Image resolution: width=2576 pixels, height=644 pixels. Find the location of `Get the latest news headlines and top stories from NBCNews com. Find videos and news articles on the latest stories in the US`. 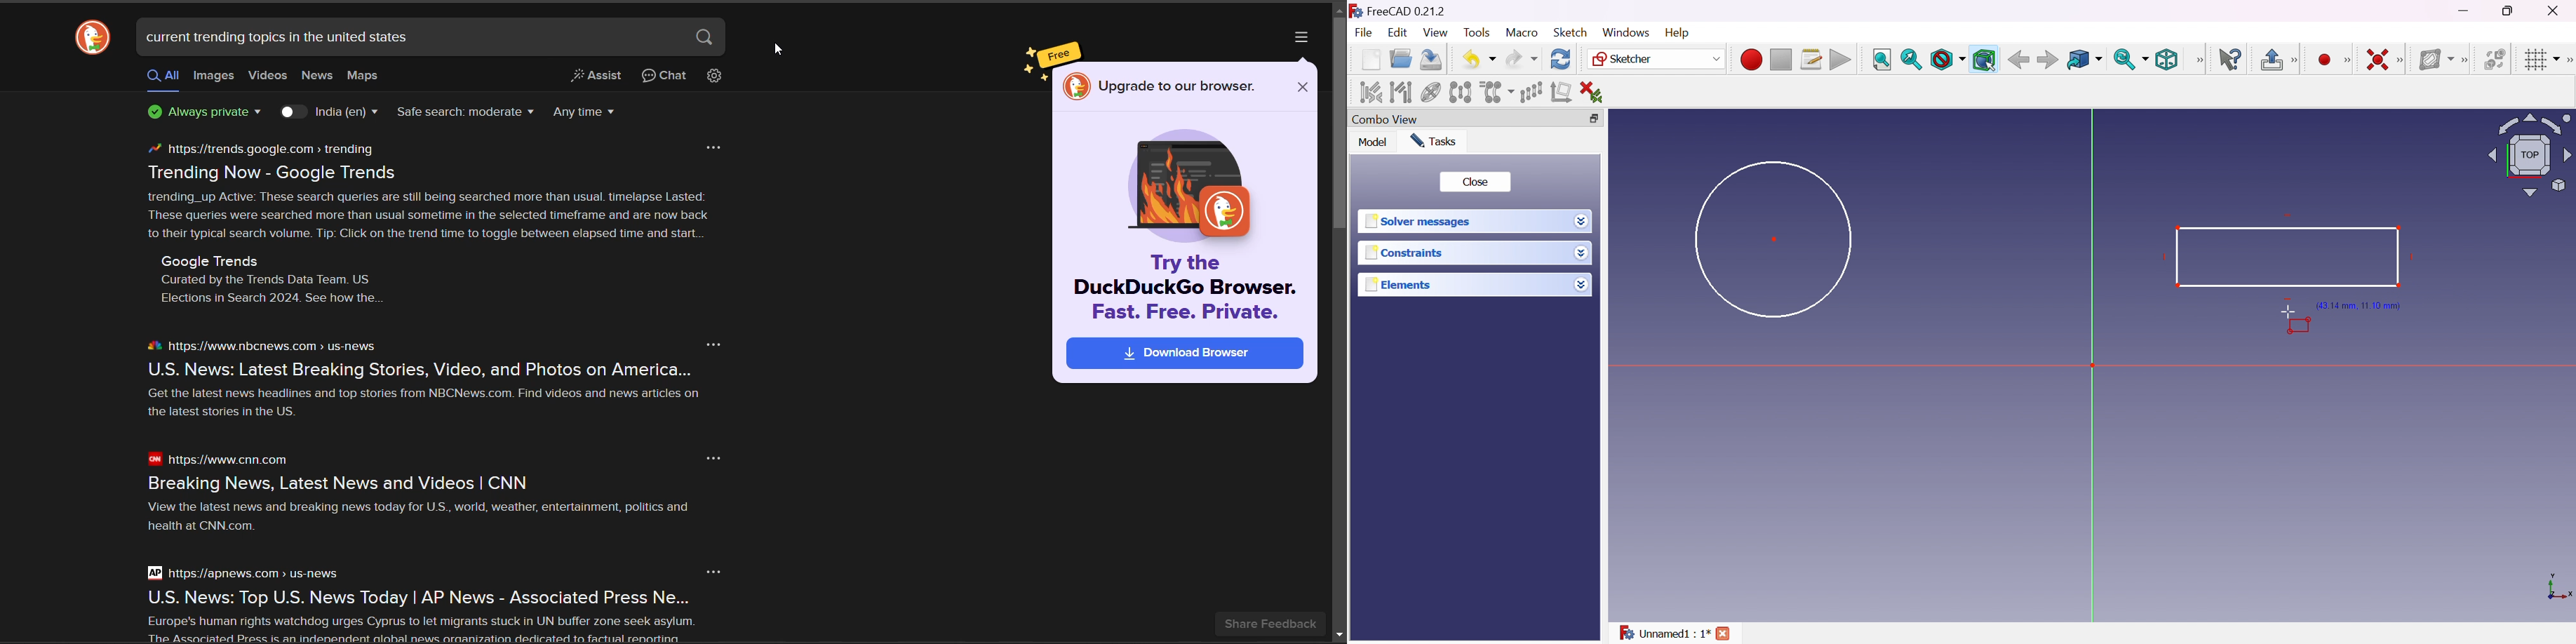

Get the latest news headlines and top stories from NBCNews com. Find videos and news articles on the latest stories in the US is located at coordinates (423, 404).